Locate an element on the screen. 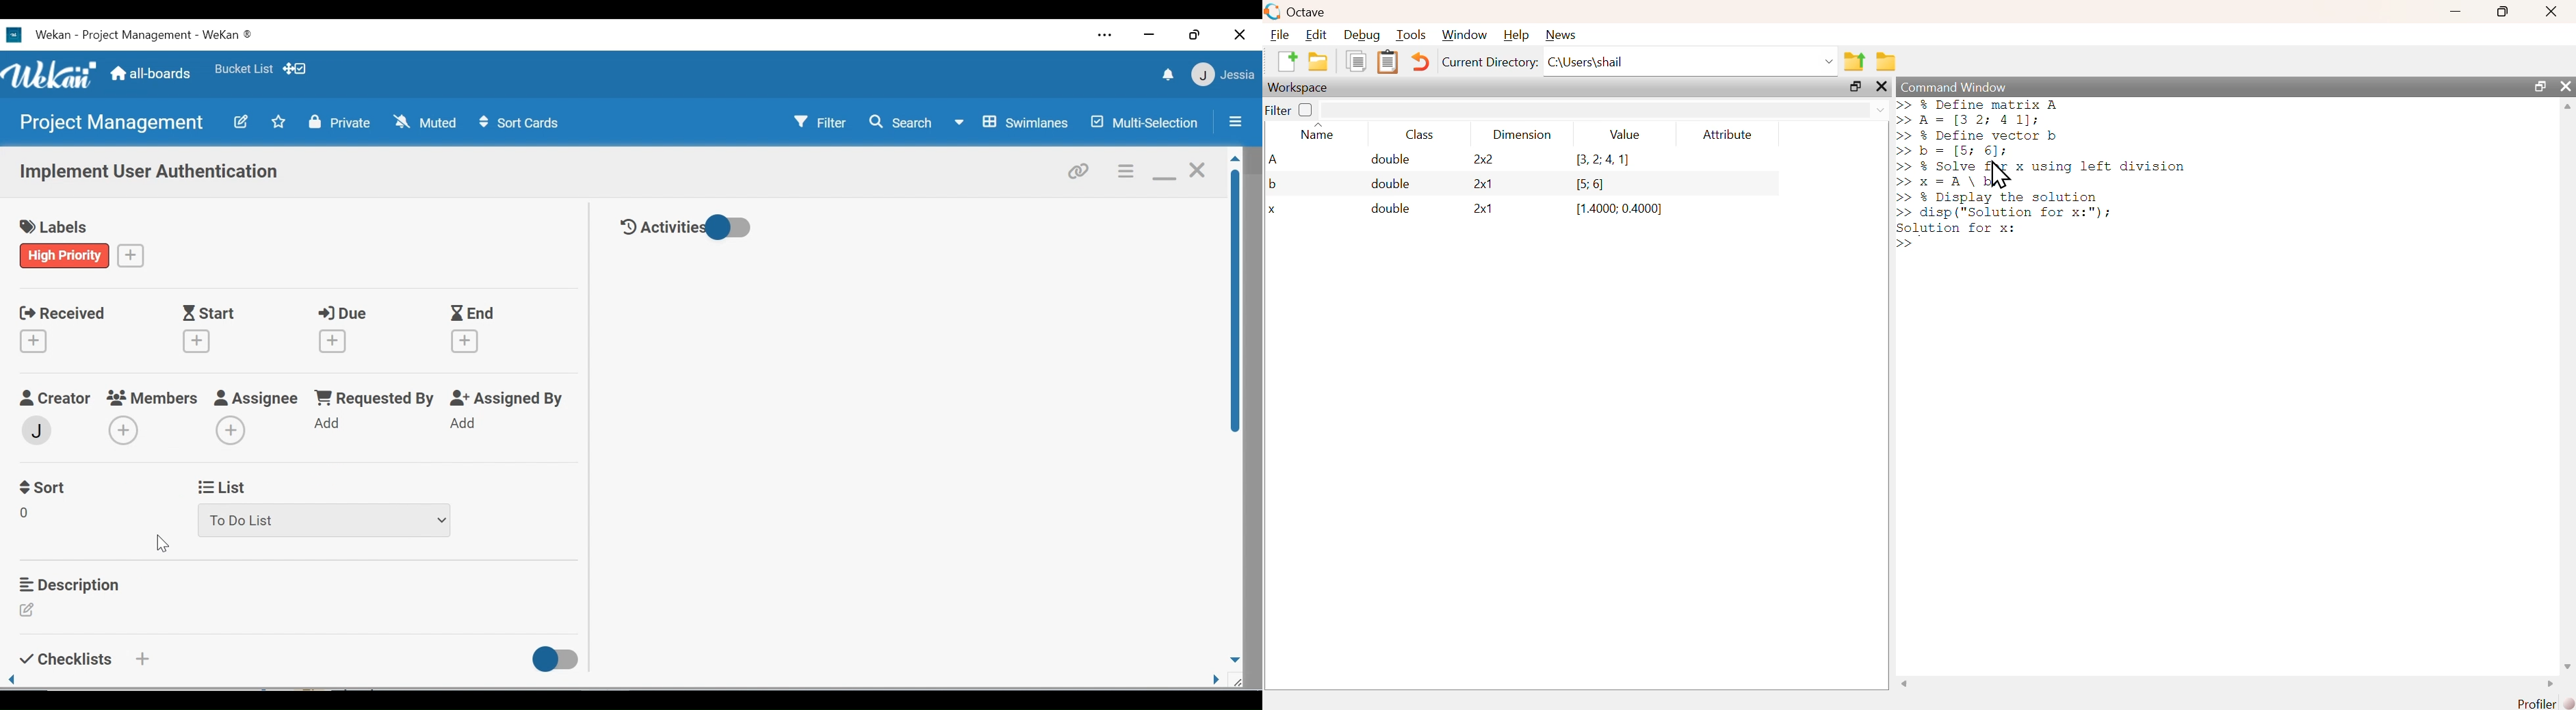 This screenshot has height=728, width=2576. notifications is located at coordinates (1165, 76).